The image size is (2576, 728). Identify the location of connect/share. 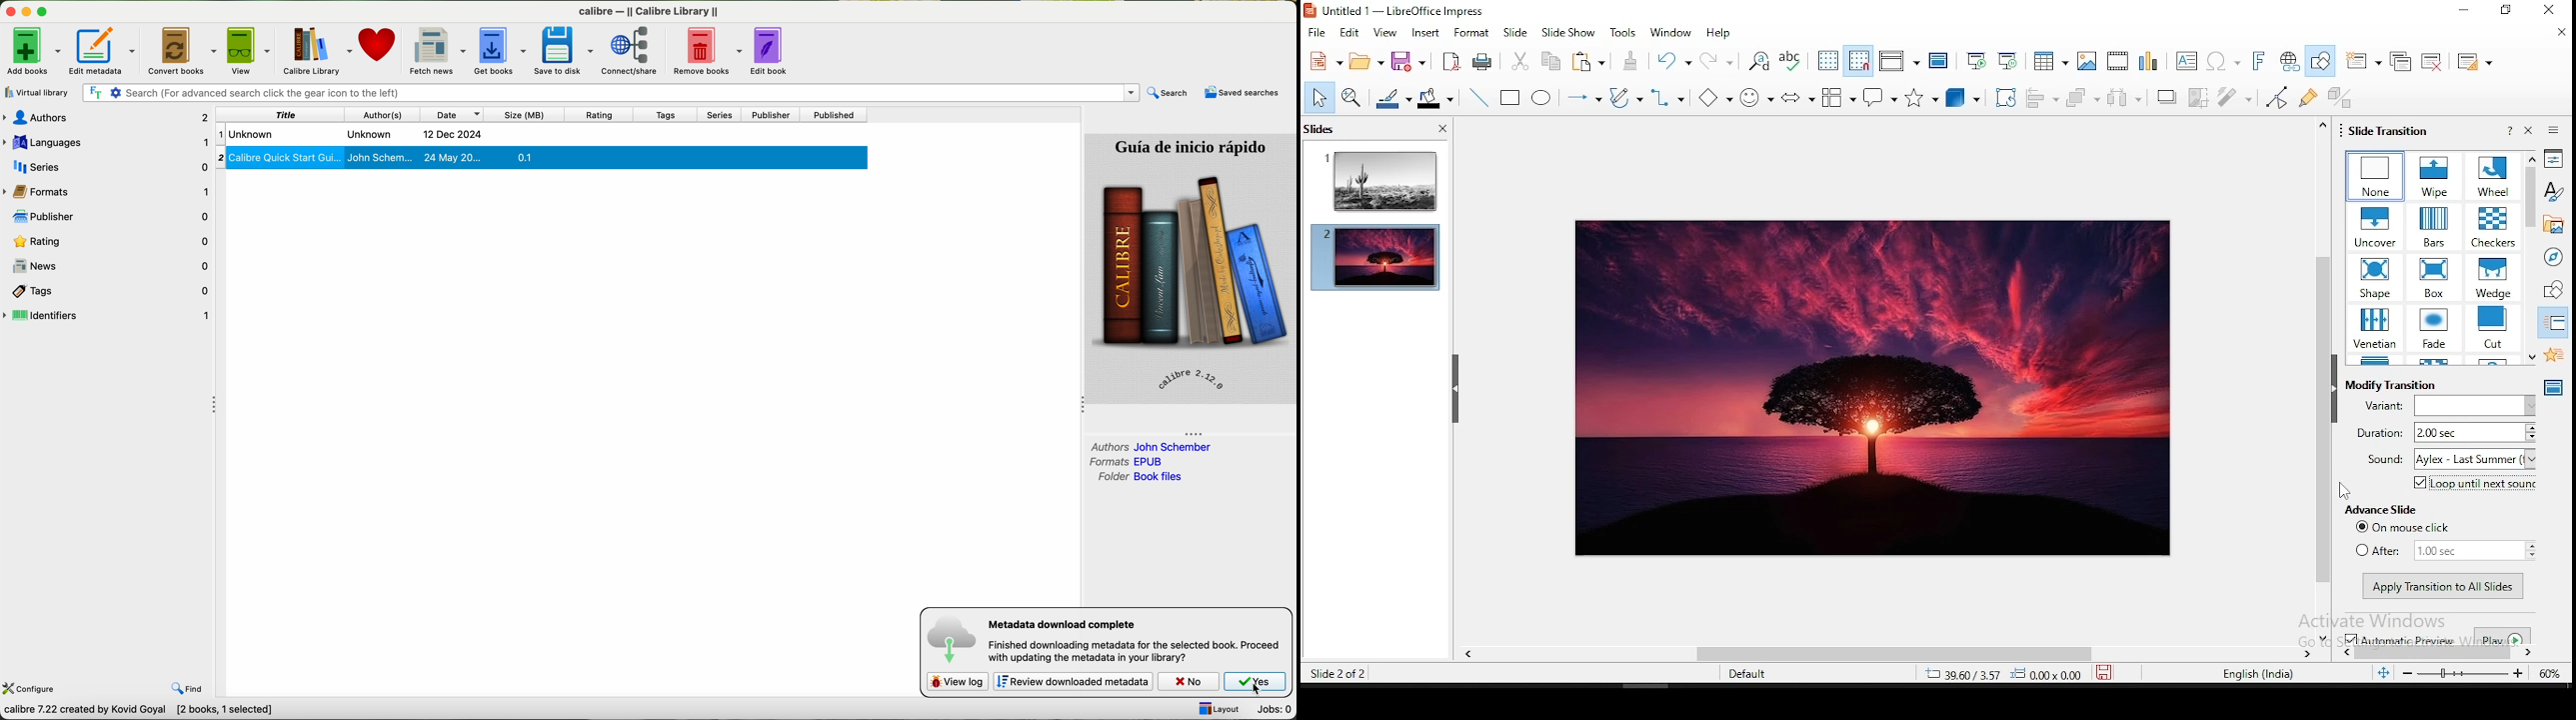
(629, 52).